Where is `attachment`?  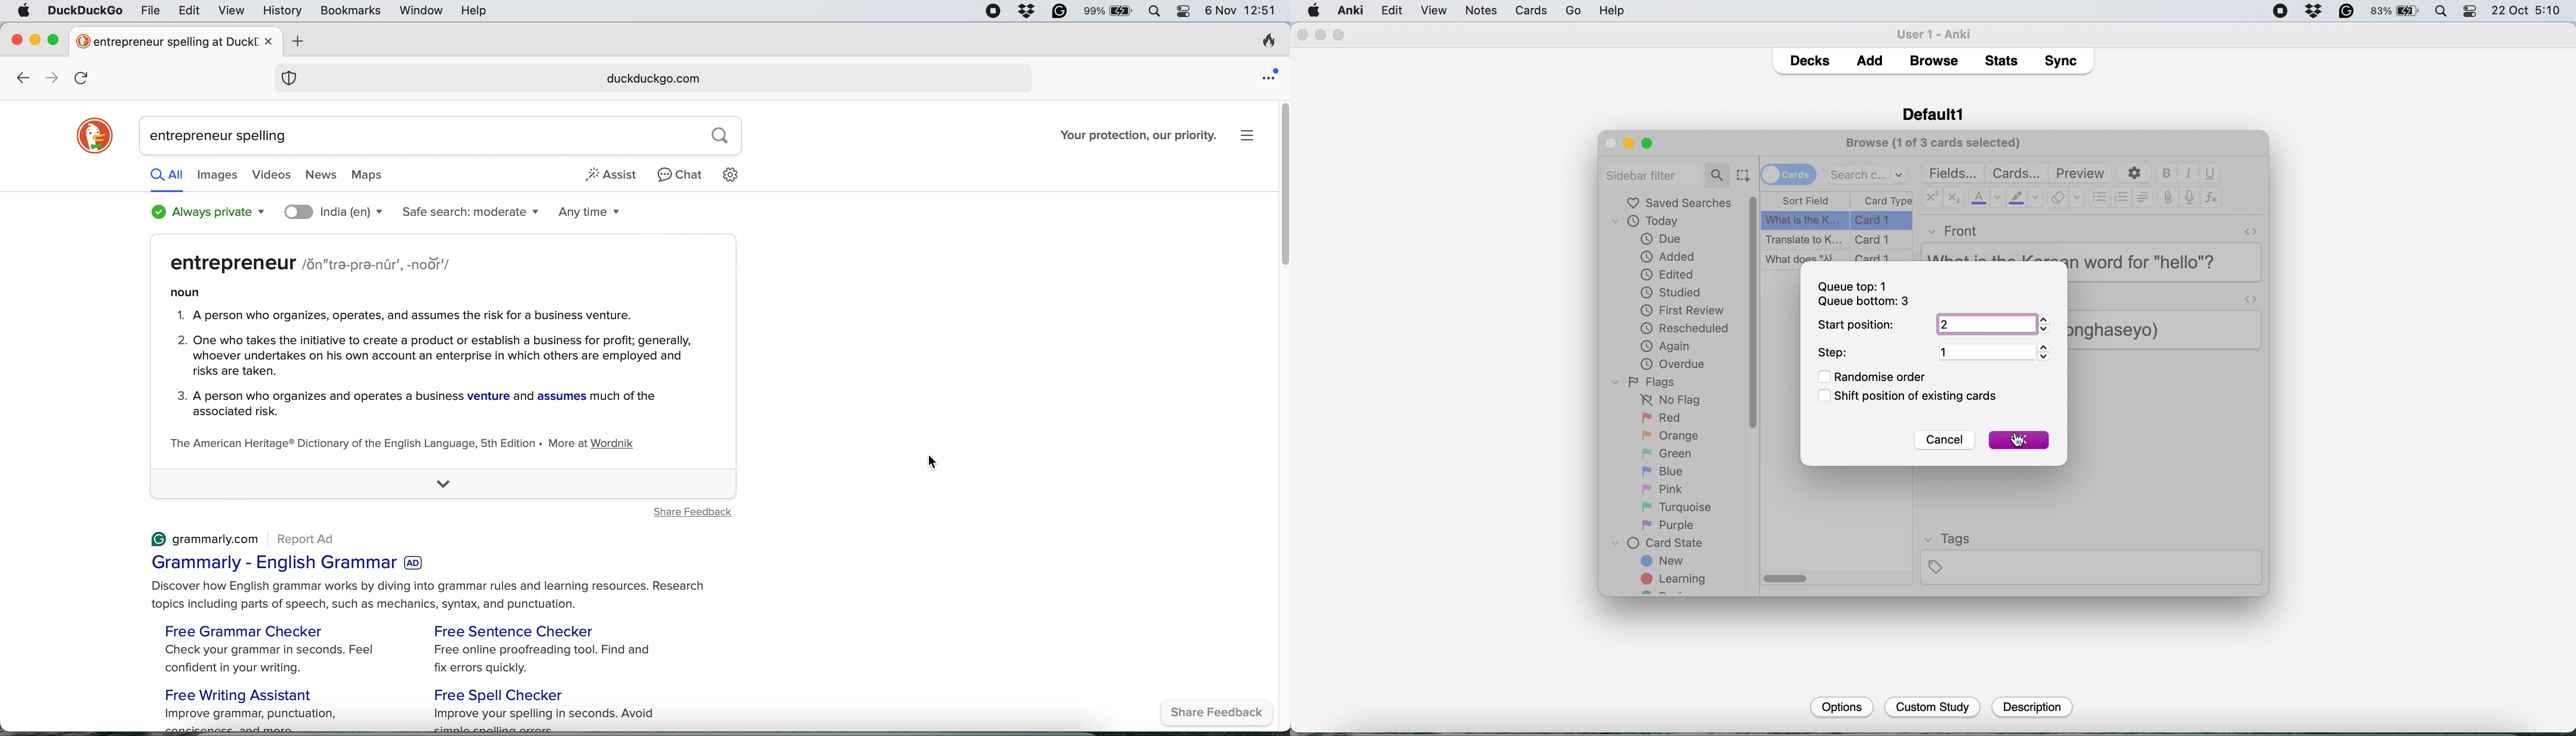 attachment is located at coordinates (2168, 198).